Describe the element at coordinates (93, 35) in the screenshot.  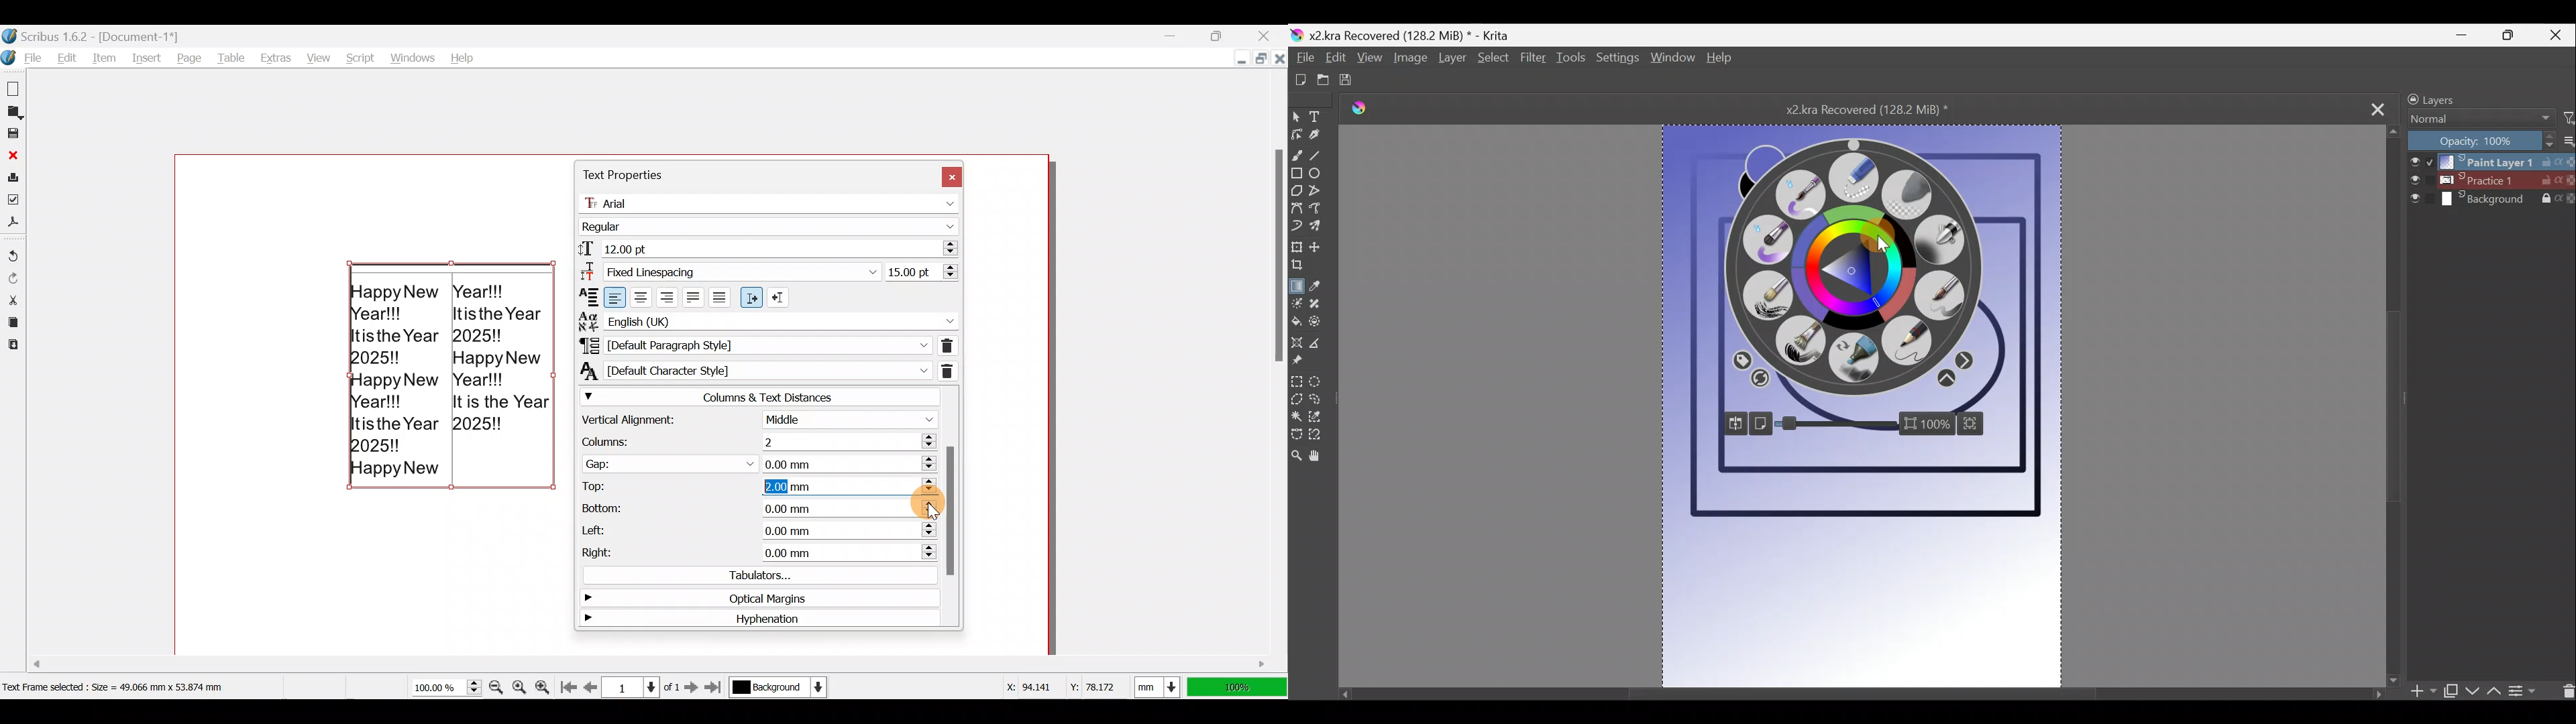
I see `Document name` at that location.